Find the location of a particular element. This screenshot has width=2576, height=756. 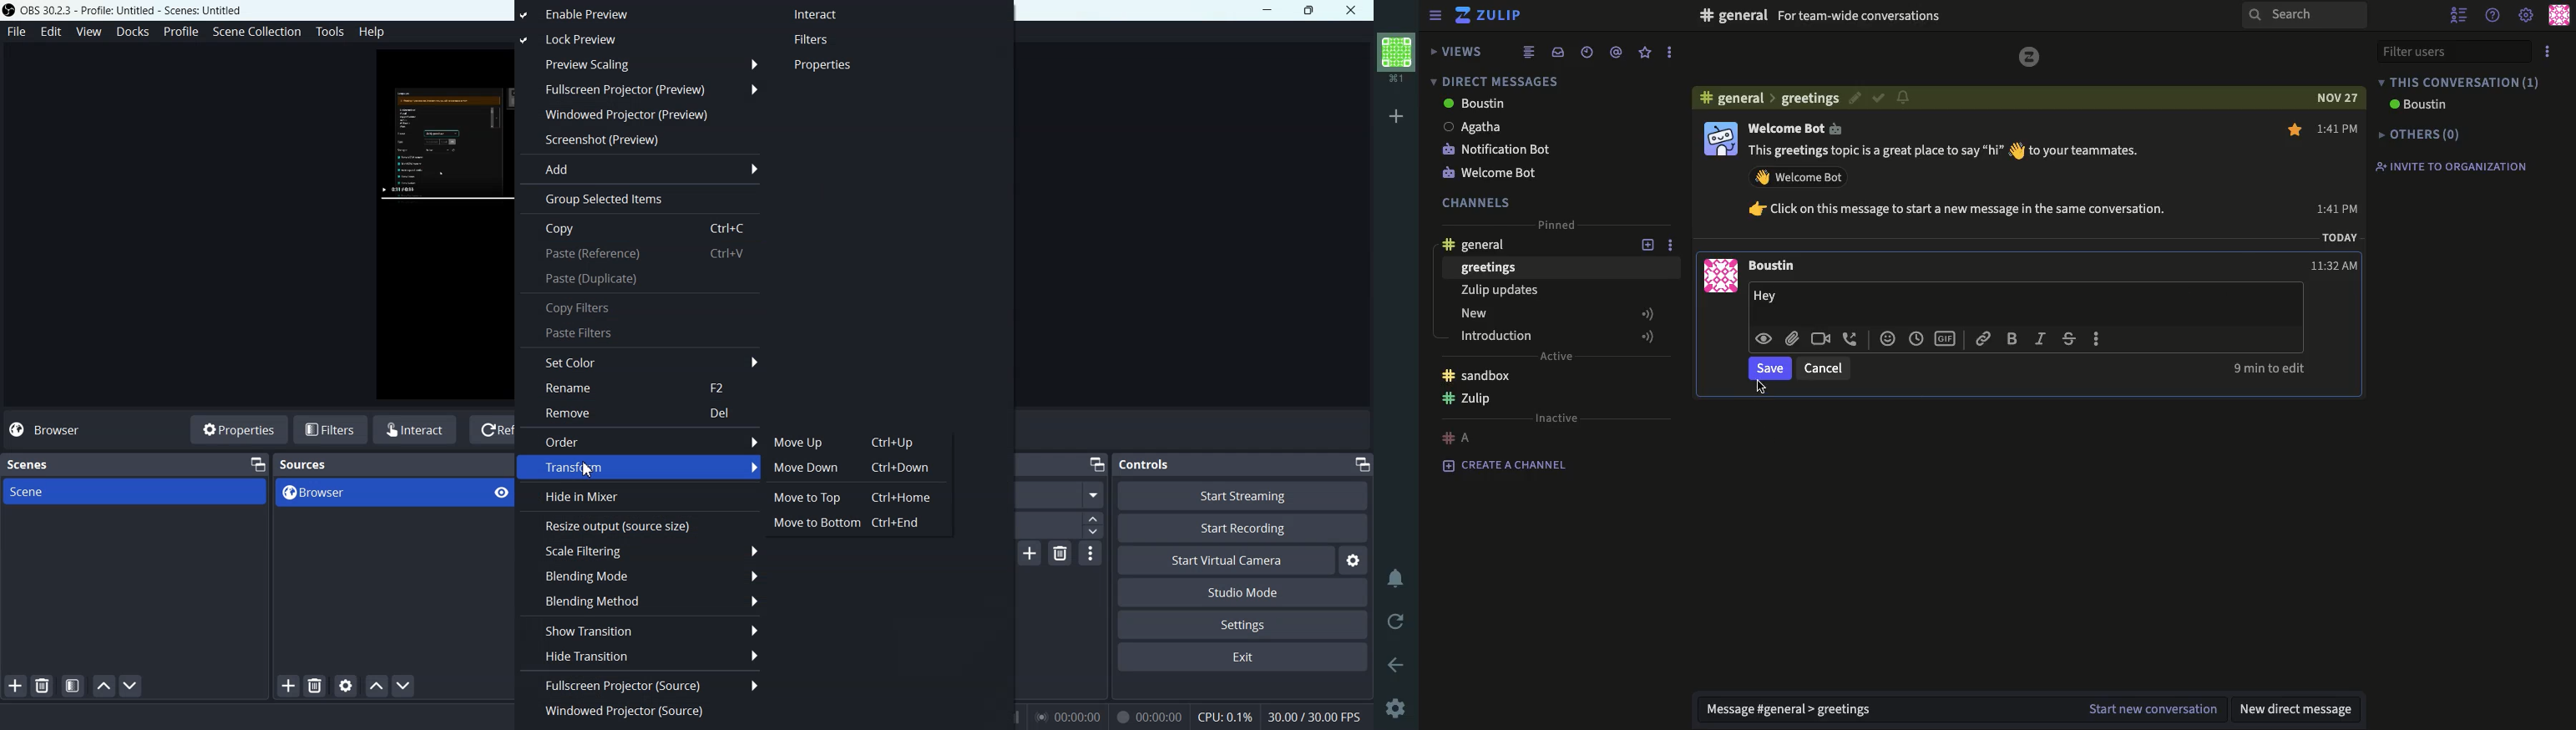

message general is located at coordinates (1797, 710).